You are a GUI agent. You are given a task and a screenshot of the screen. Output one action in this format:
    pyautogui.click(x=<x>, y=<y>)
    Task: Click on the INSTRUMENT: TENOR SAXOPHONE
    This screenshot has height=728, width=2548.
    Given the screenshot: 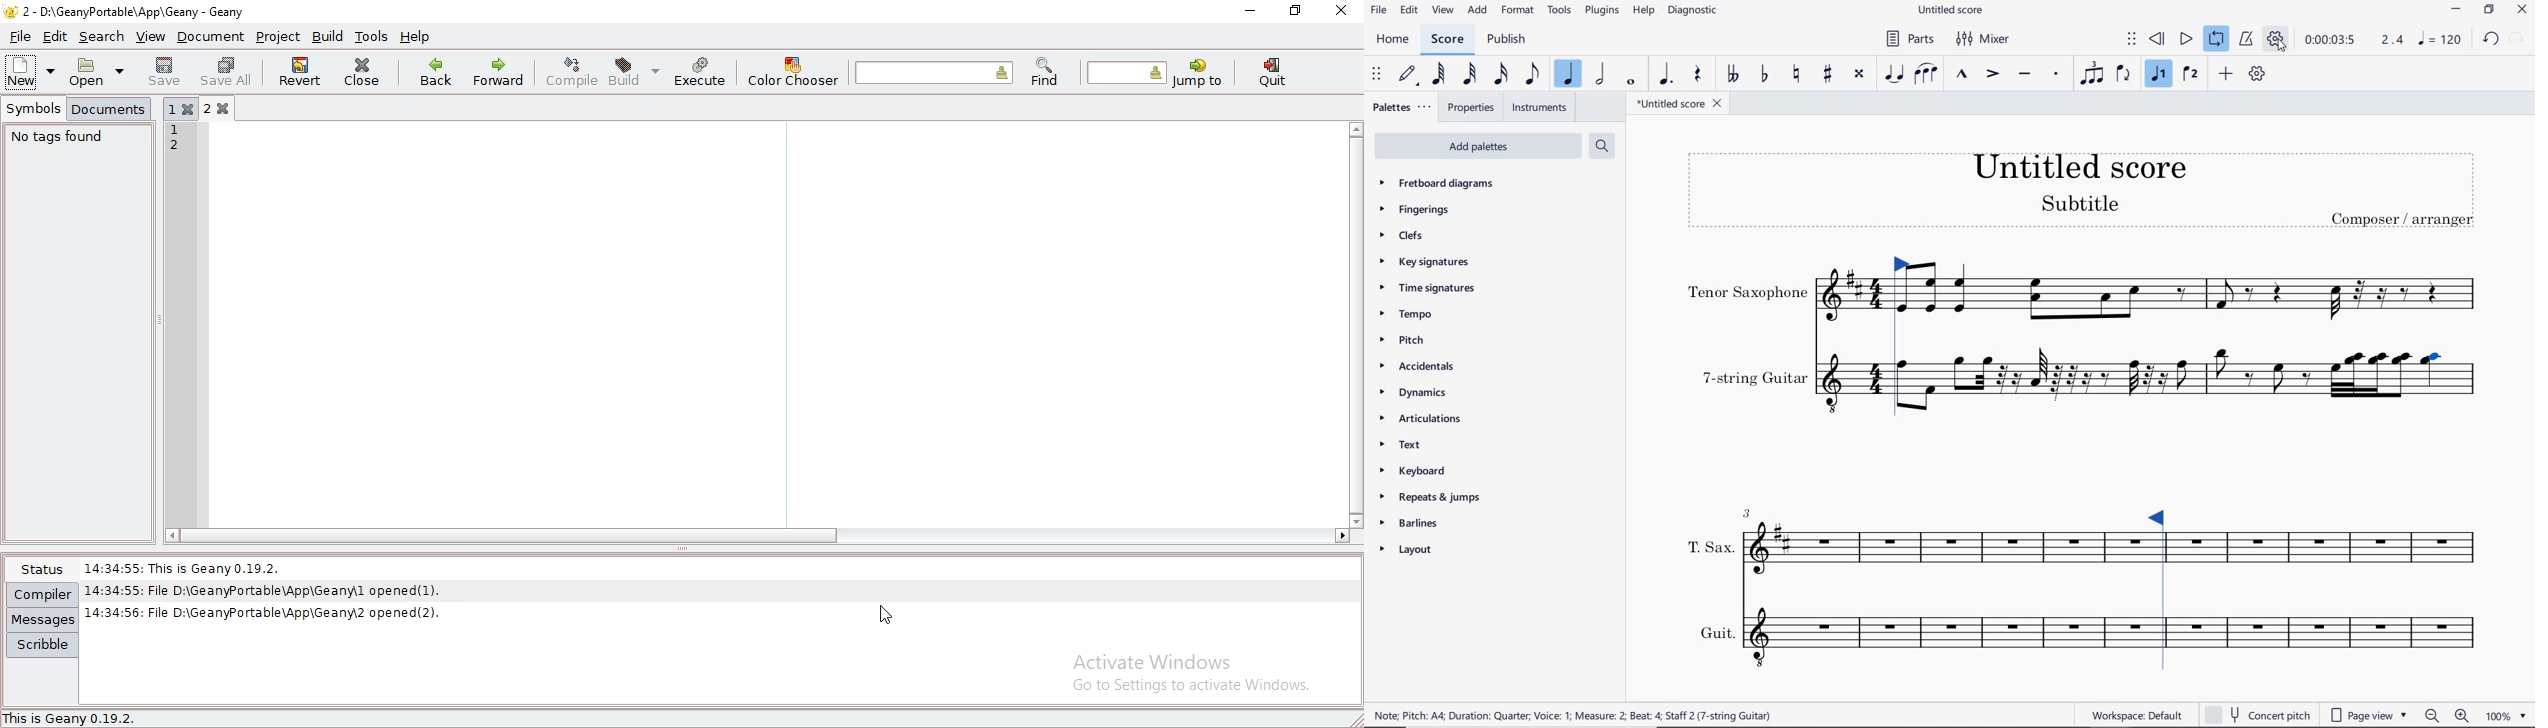 What is the action you would take?
    pyautogui.click(x=1780, y=291)
    